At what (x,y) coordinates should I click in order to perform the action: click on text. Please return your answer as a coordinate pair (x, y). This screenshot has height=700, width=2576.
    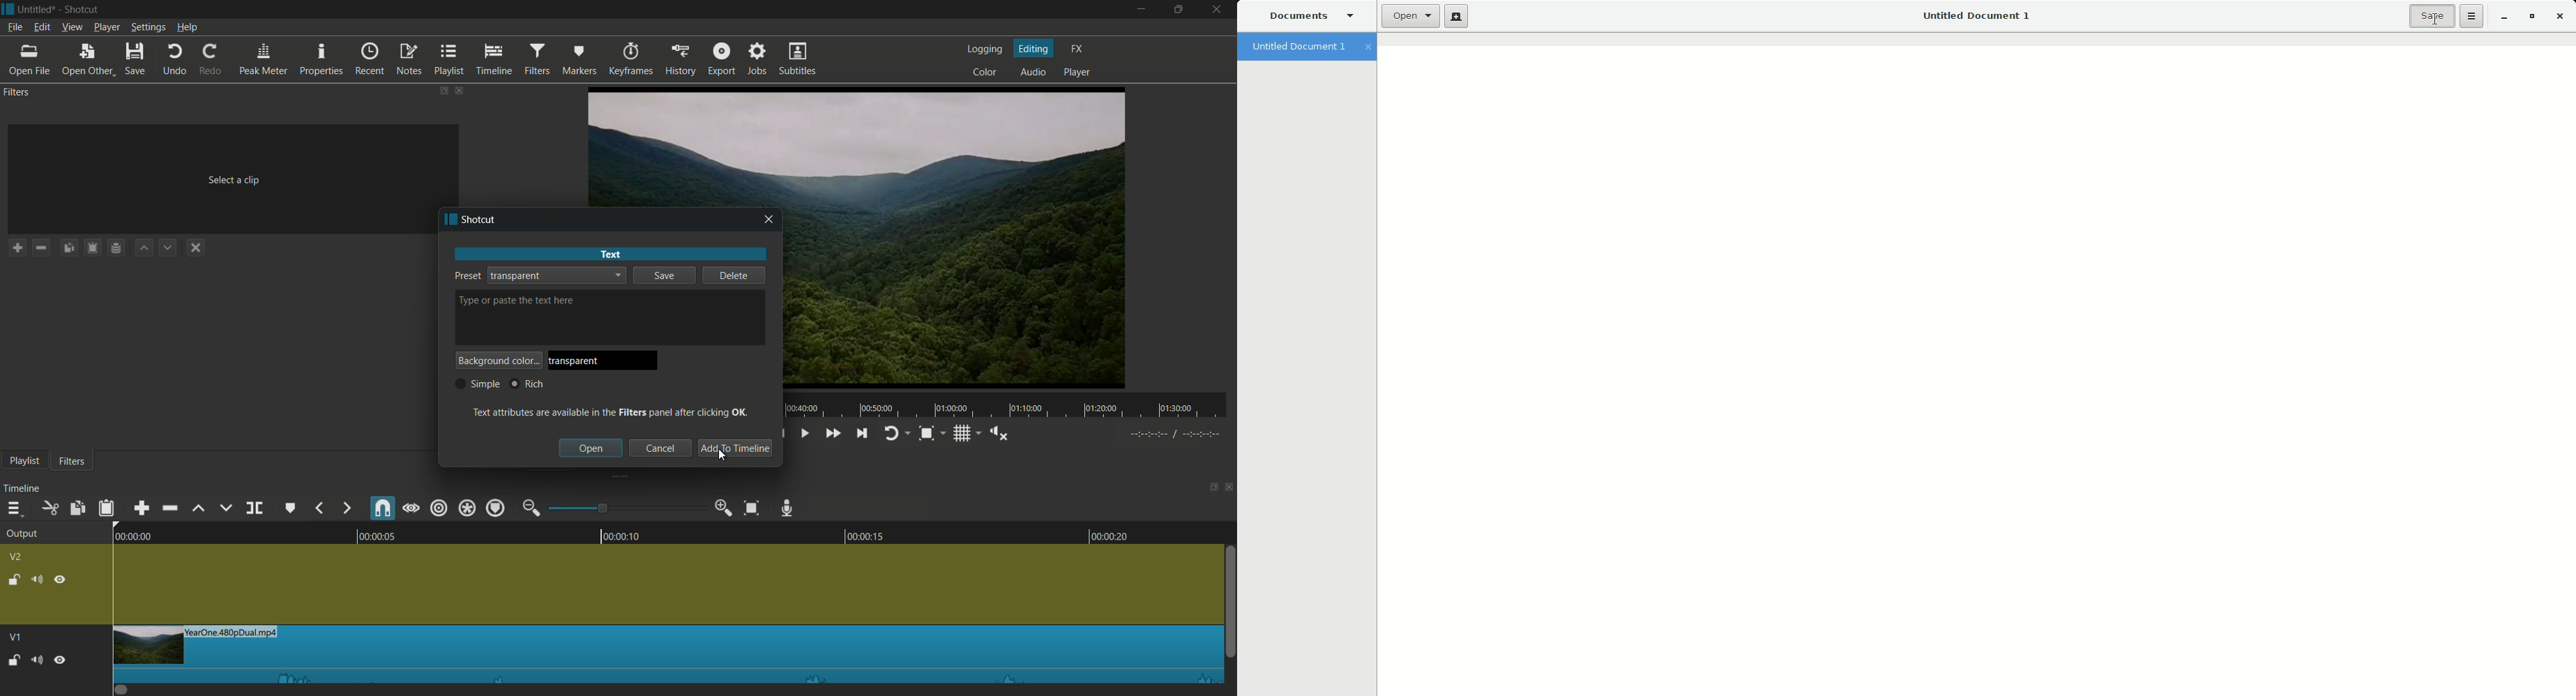
    Looking at the image, I should click on (610, 254).